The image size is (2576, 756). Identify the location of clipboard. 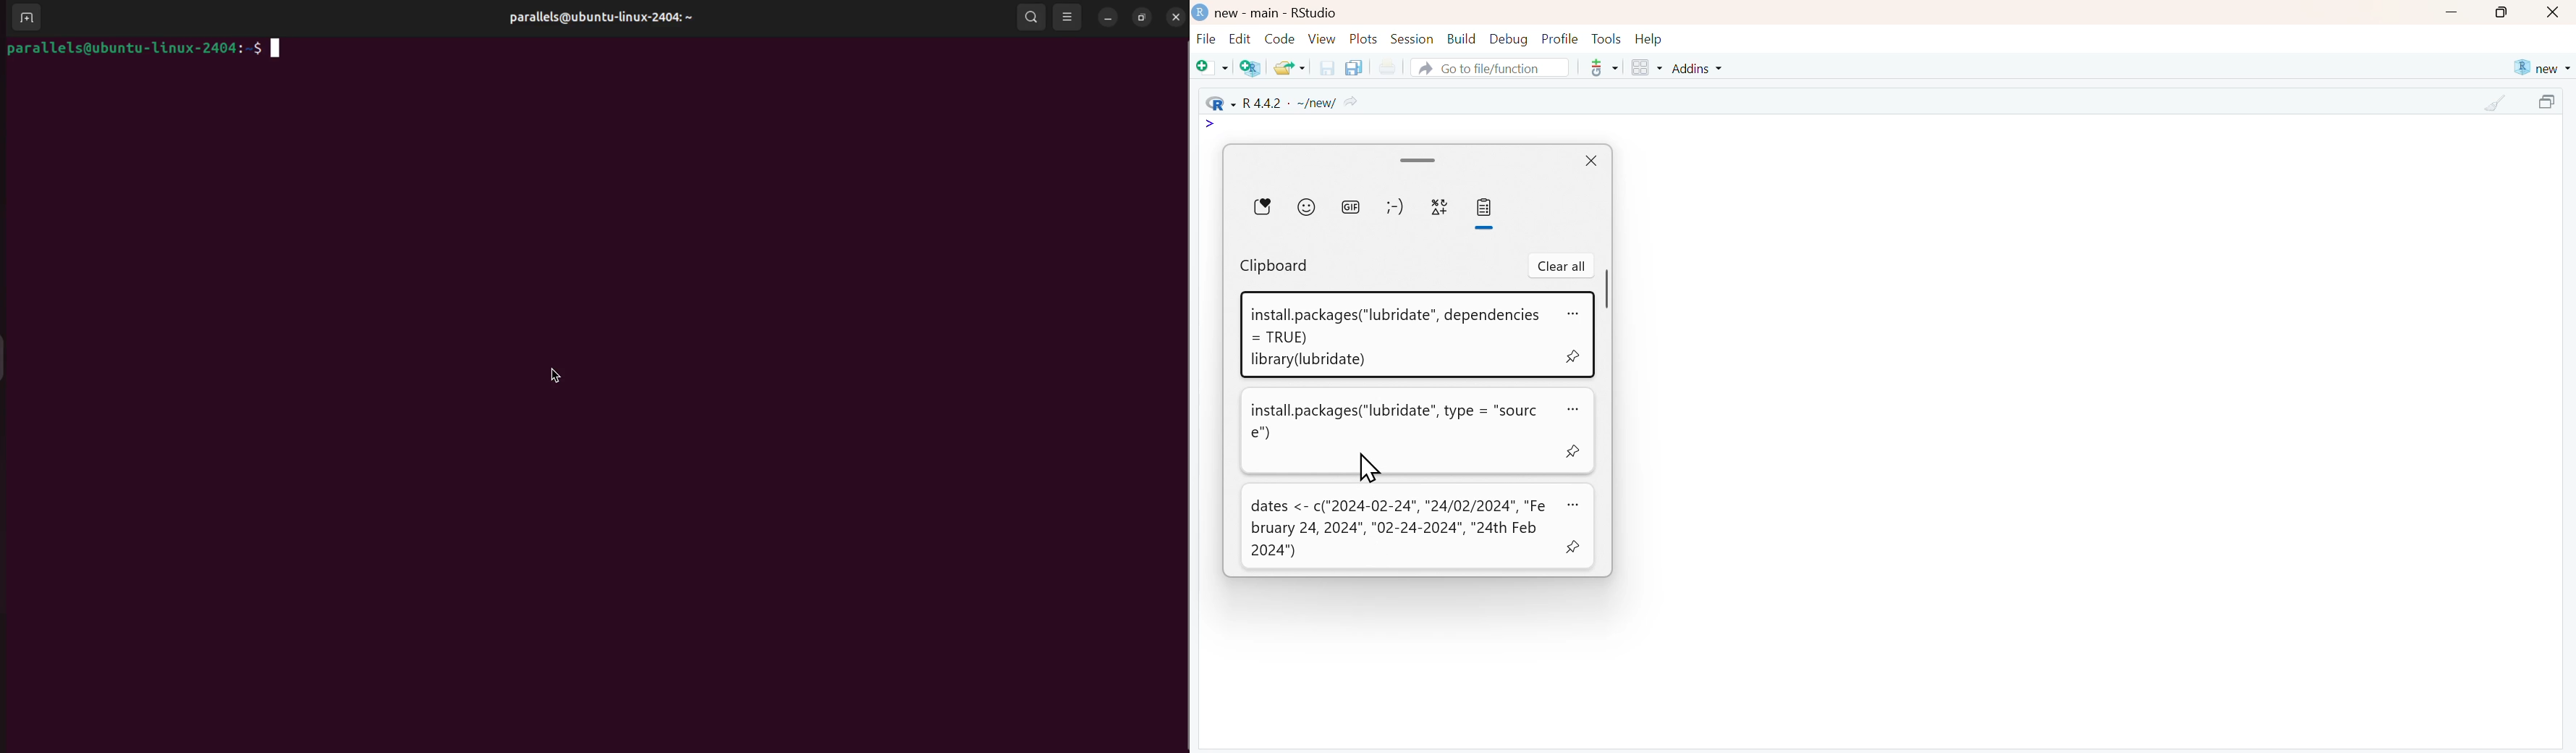
(1486, 208).